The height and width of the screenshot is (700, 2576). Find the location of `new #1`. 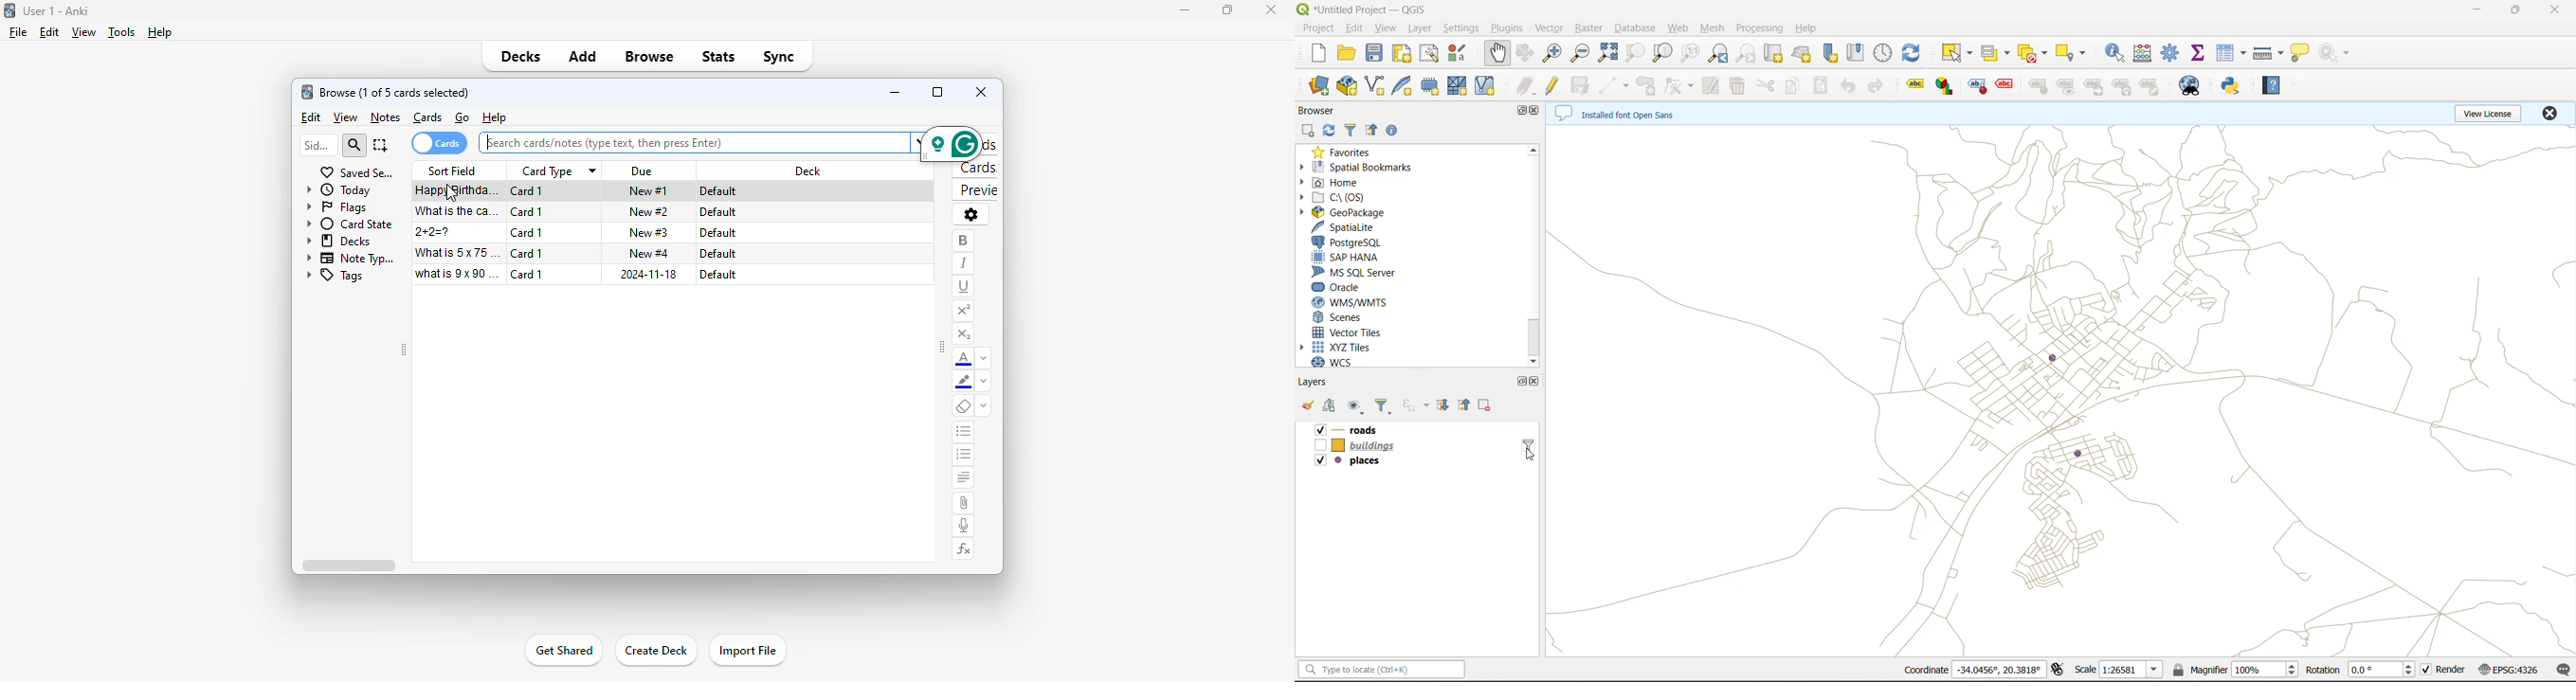

new #1 is located at coordinates (648, 190).